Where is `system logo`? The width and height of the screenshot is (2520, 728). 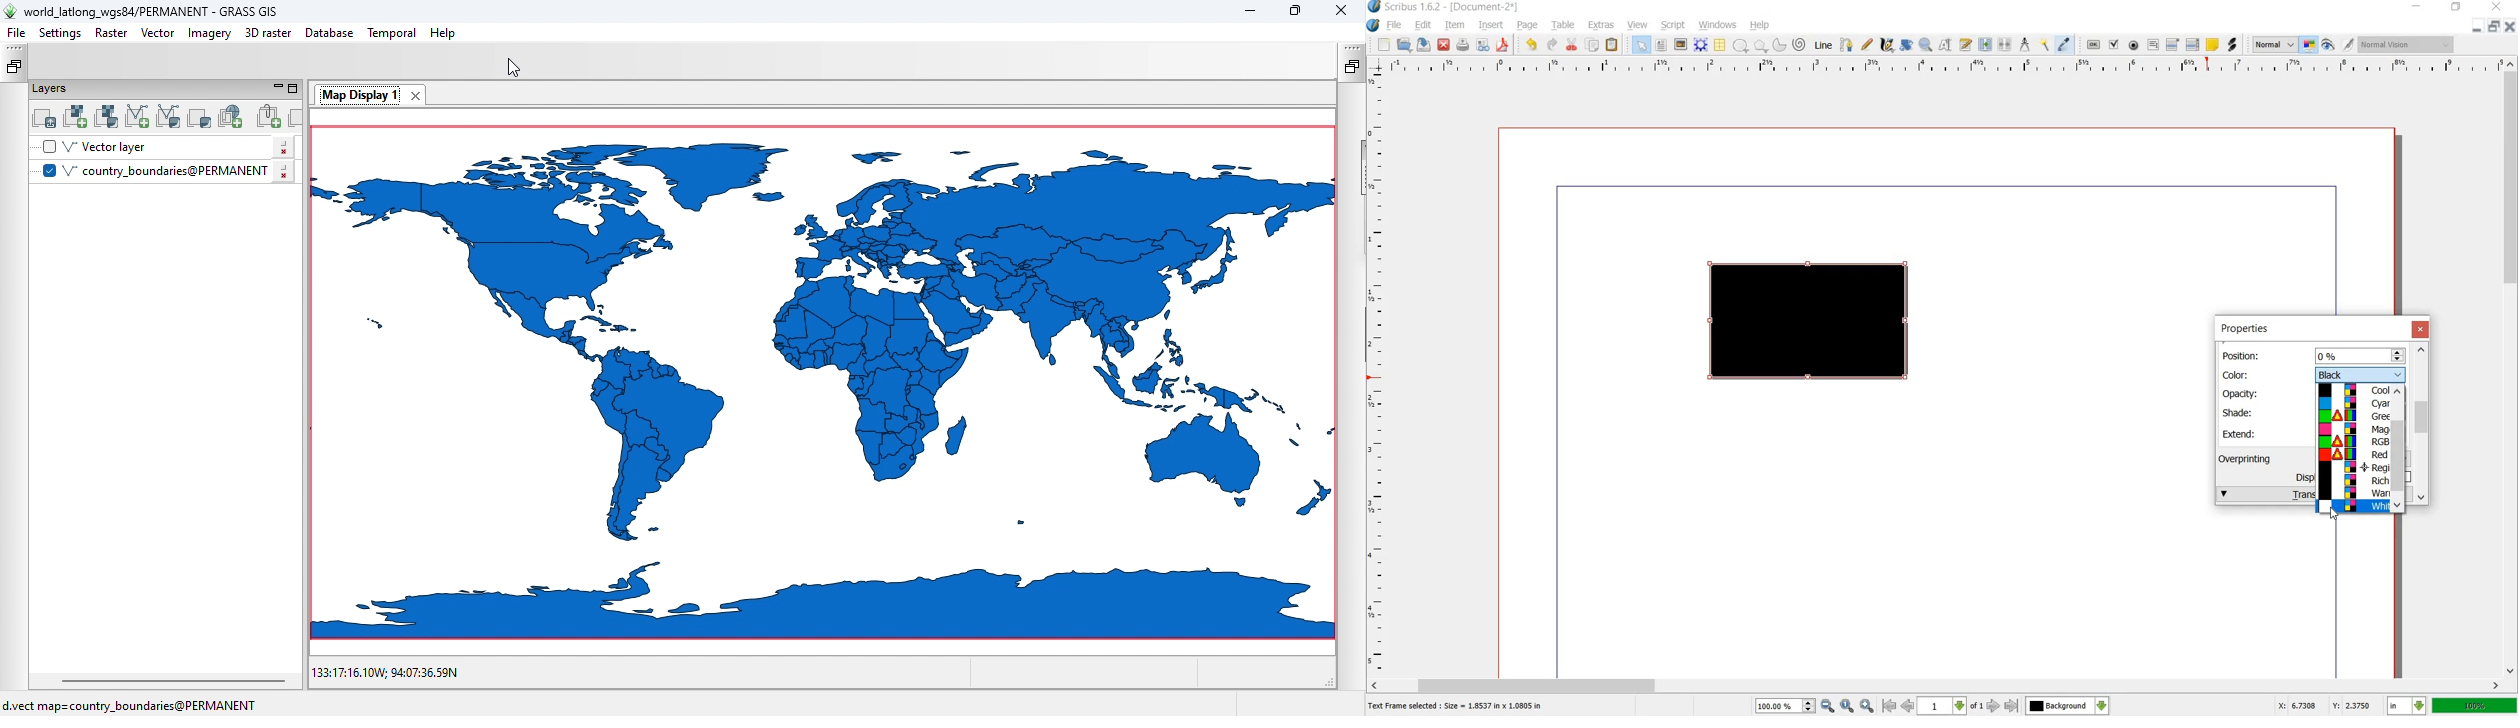
system logo is located at coordinates (1373, 25).